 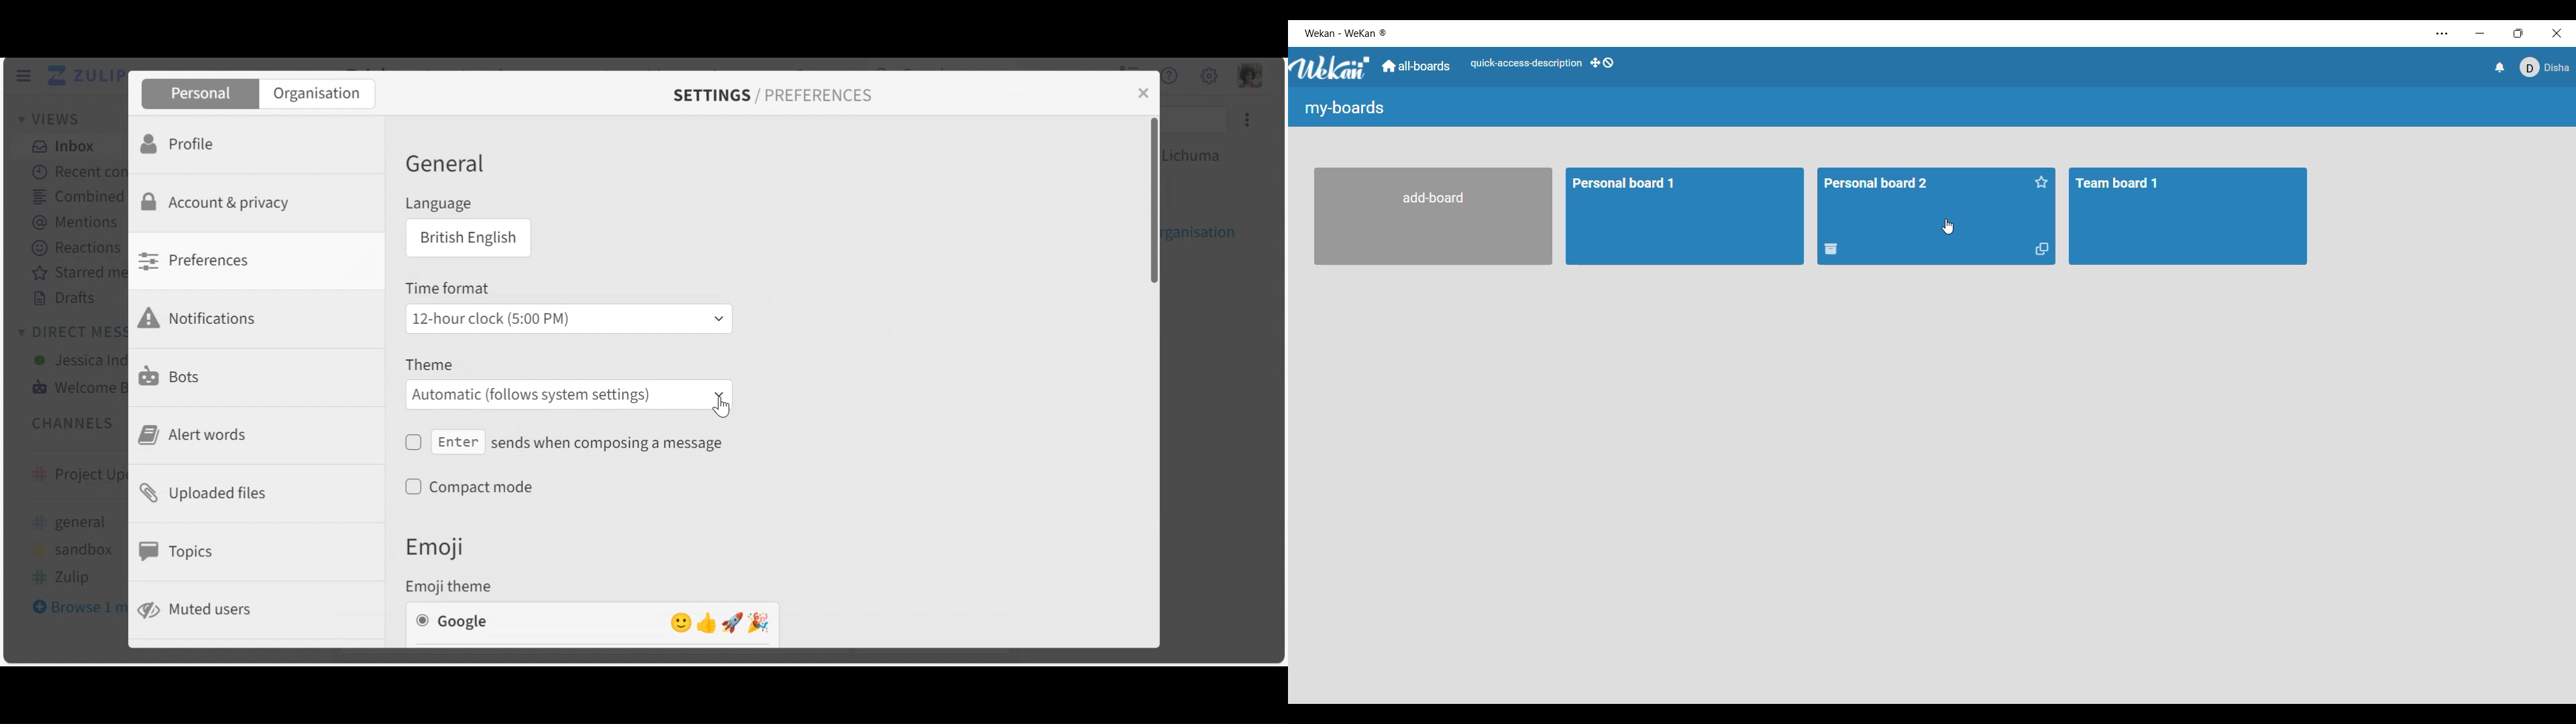 What do you see at coordinates (2443, 34) in the screenshot?
I see `More settings` at bounding box center [2443, 34].